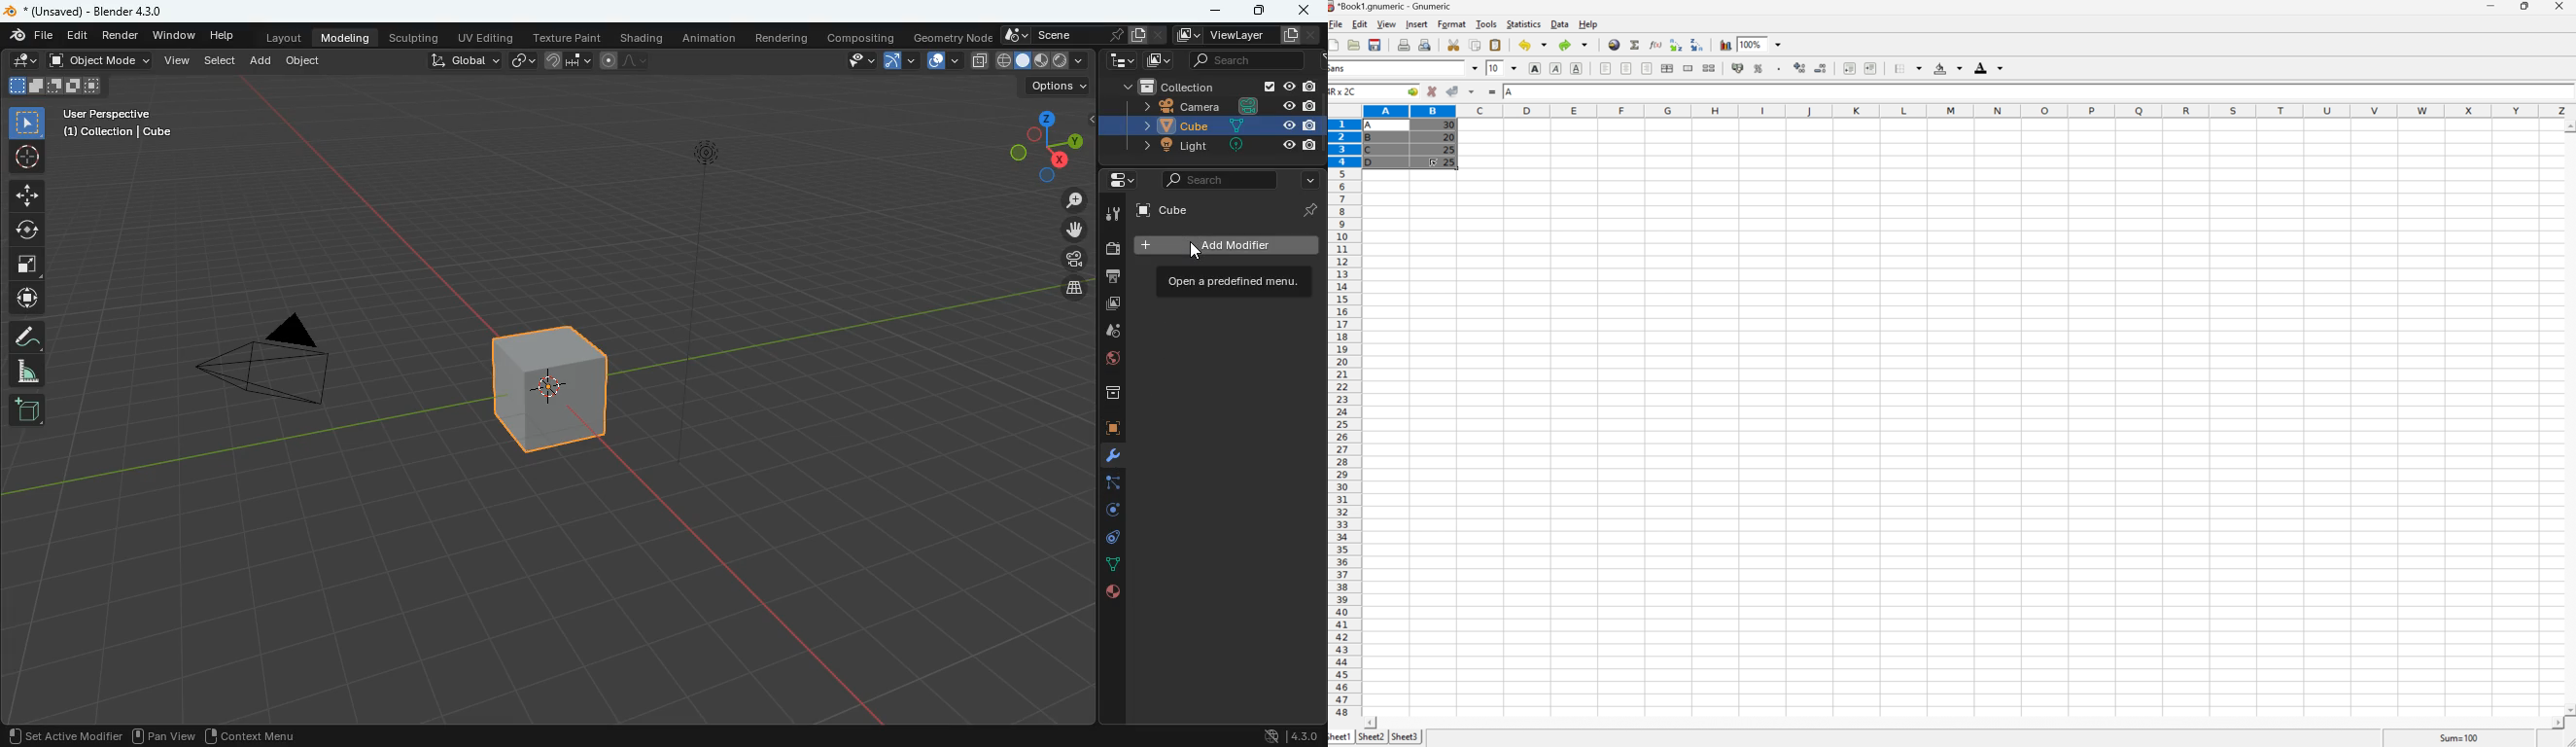 The image size is (2576, 756). I want to click on Minimize, so click(2492, 5).